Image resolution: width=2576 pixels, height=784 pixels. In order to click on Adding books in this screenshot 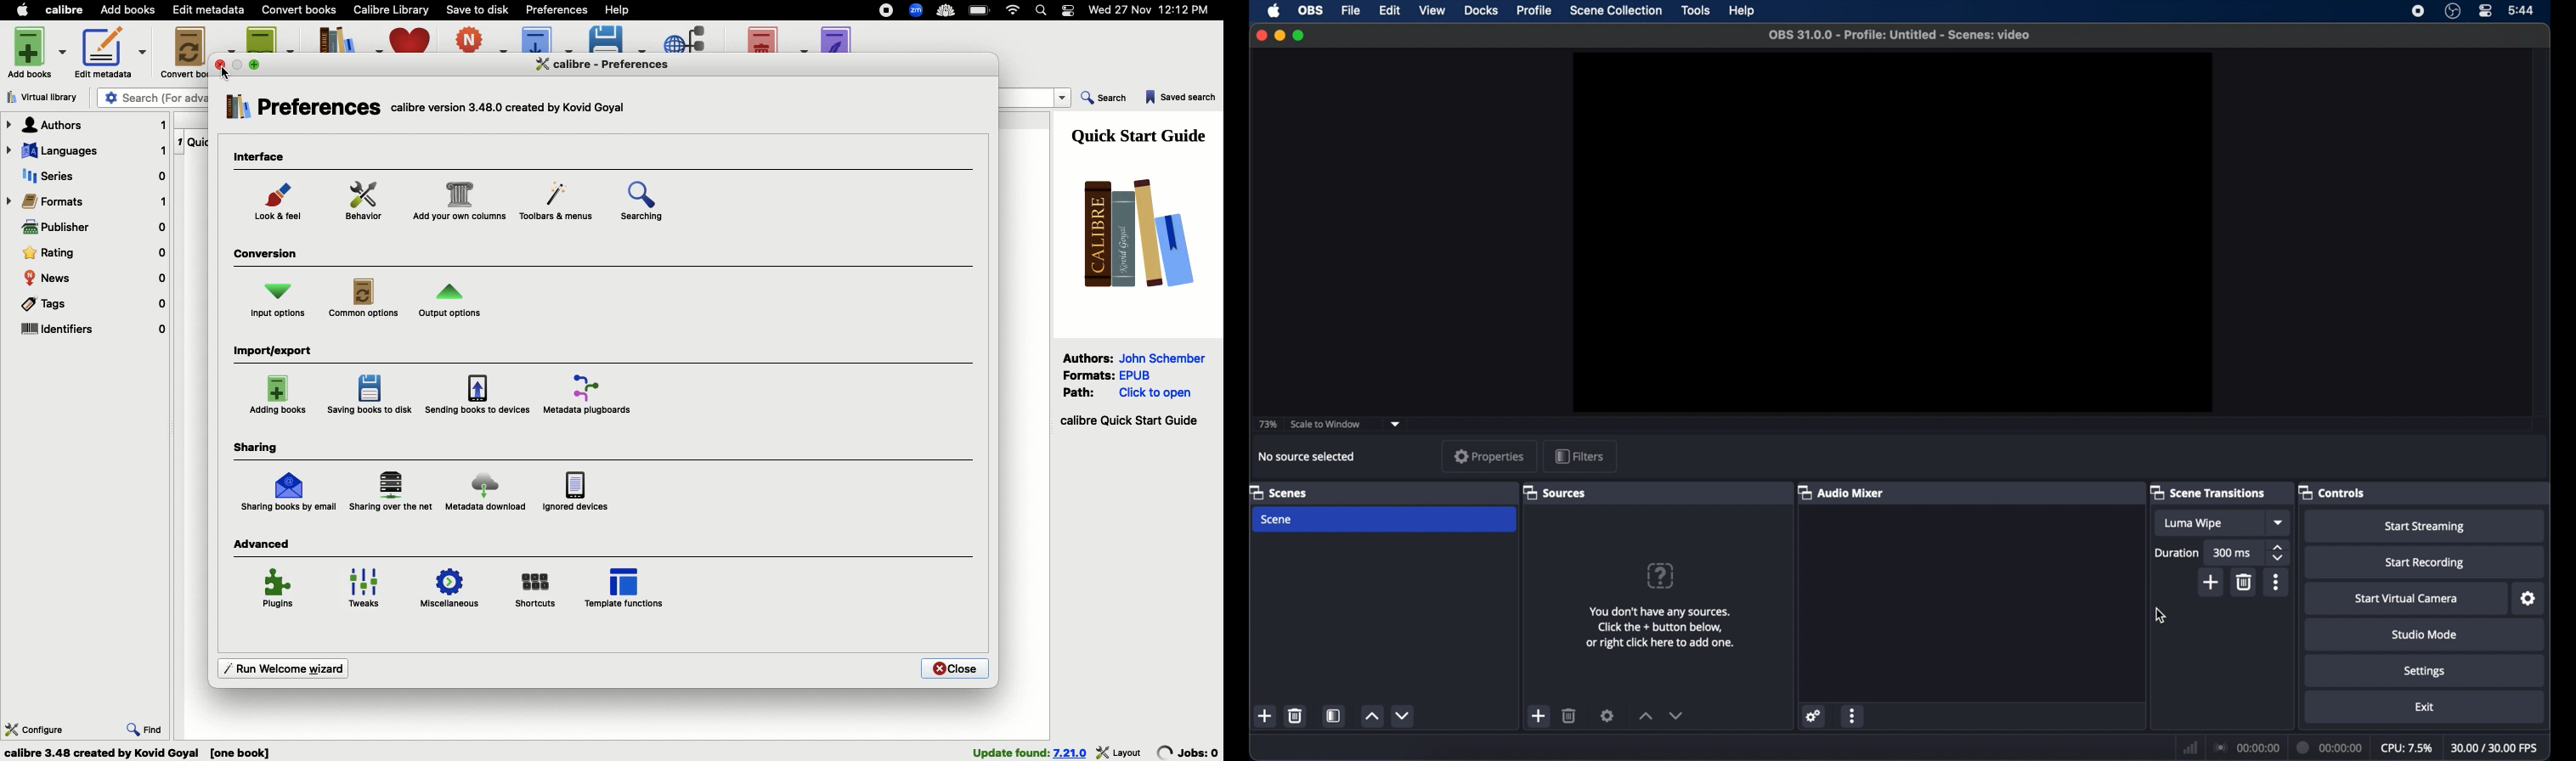, I will do `click(280, 395)`.